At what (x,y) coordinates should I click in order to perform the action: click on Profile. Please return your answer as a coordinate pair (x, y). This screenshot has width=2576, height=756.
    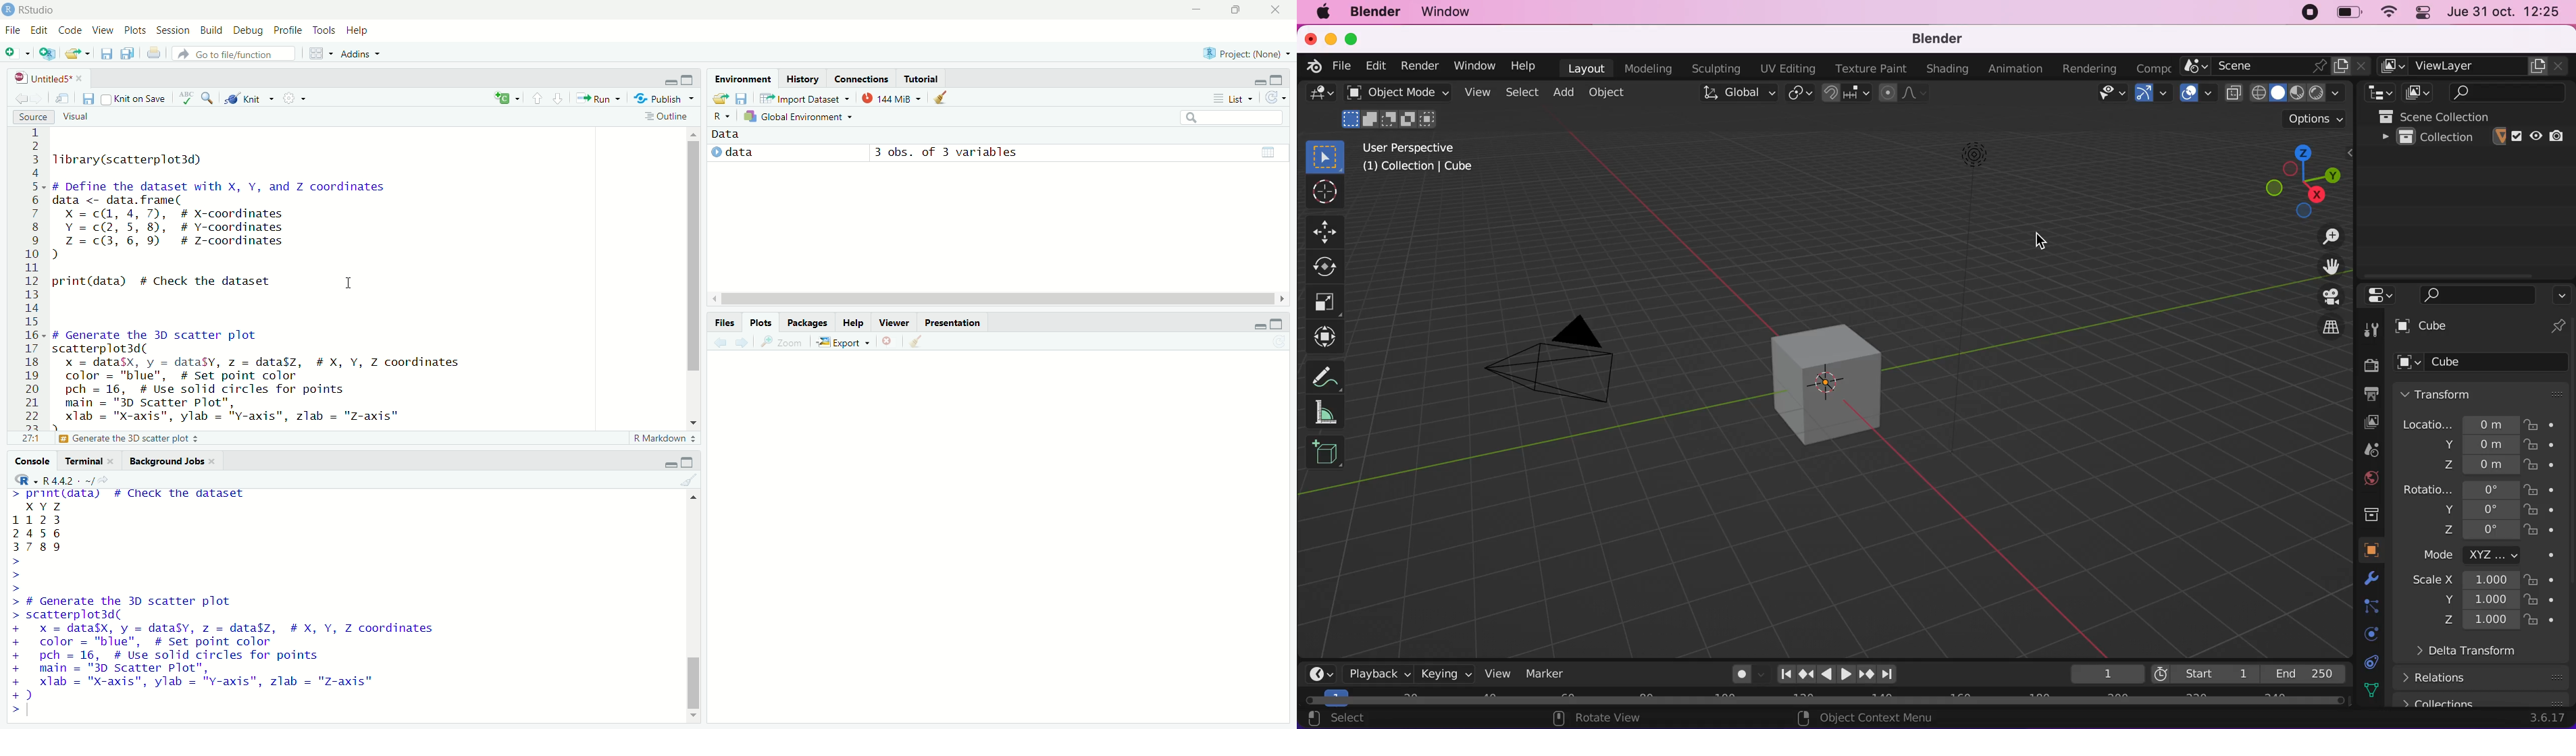
    Looking at the image, I should click on (286, 30).